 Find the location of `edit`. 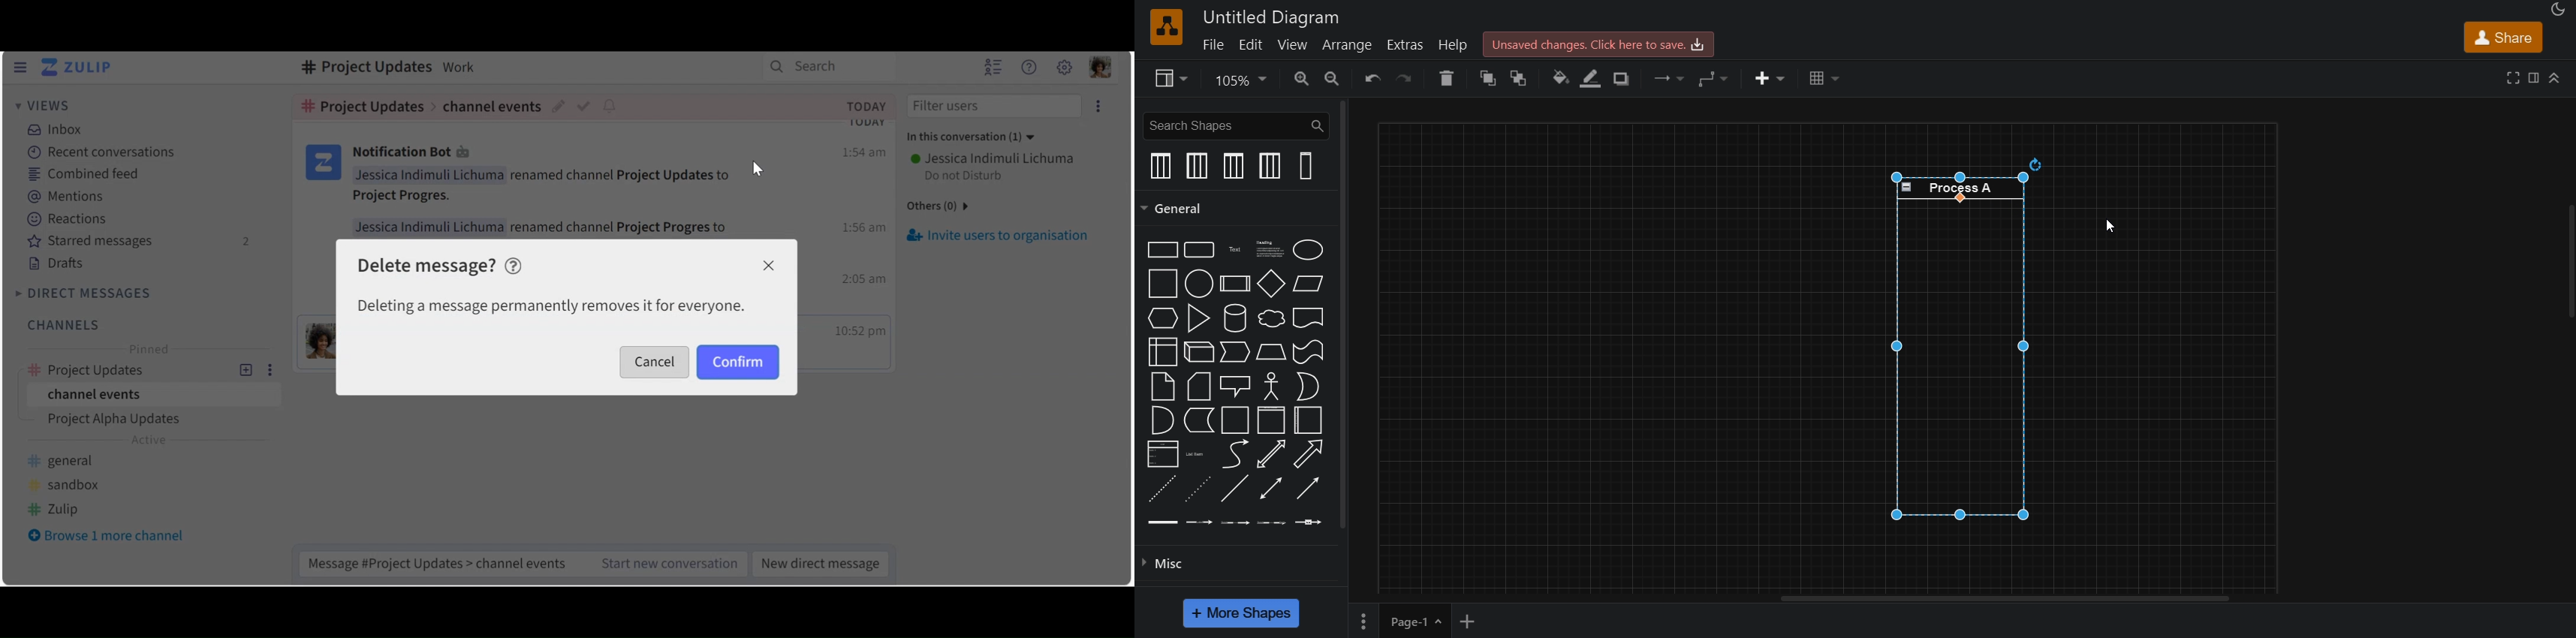

edit is located at coordinates (1255, 45).